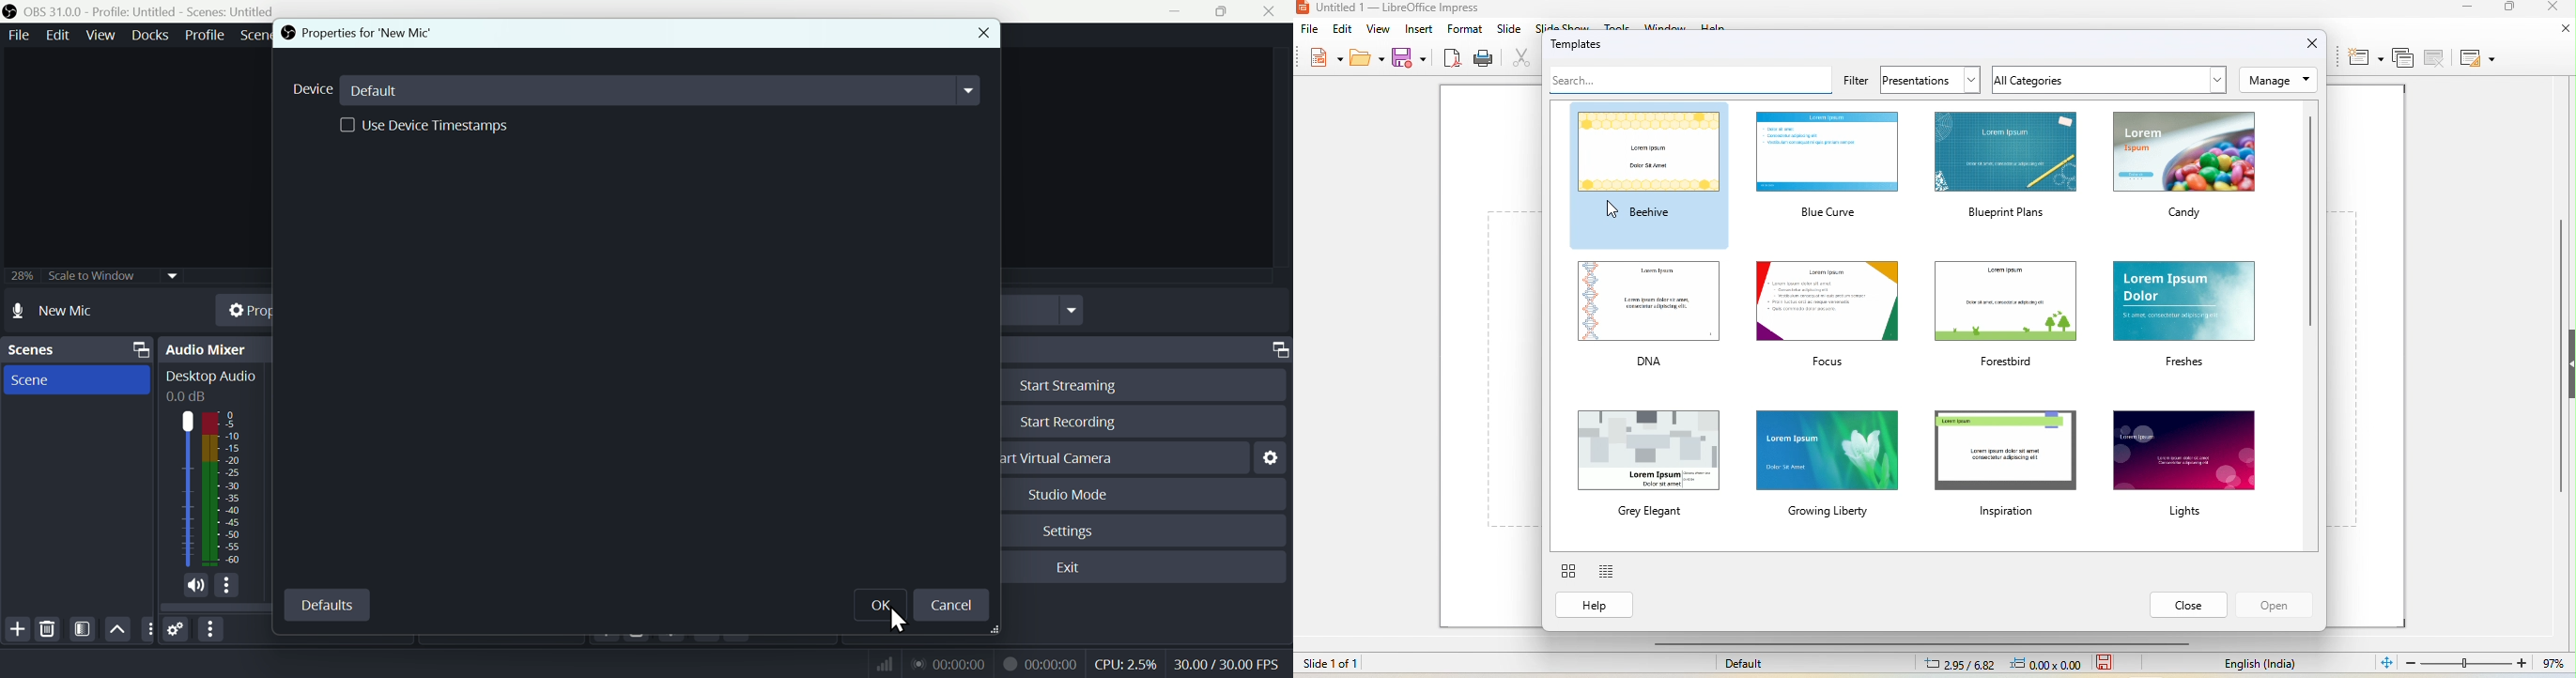 This screenshot has width=2576, height=700. Describe the element at coordinates (2260, 665) in the screenshot. I see `English (India)` at that location.